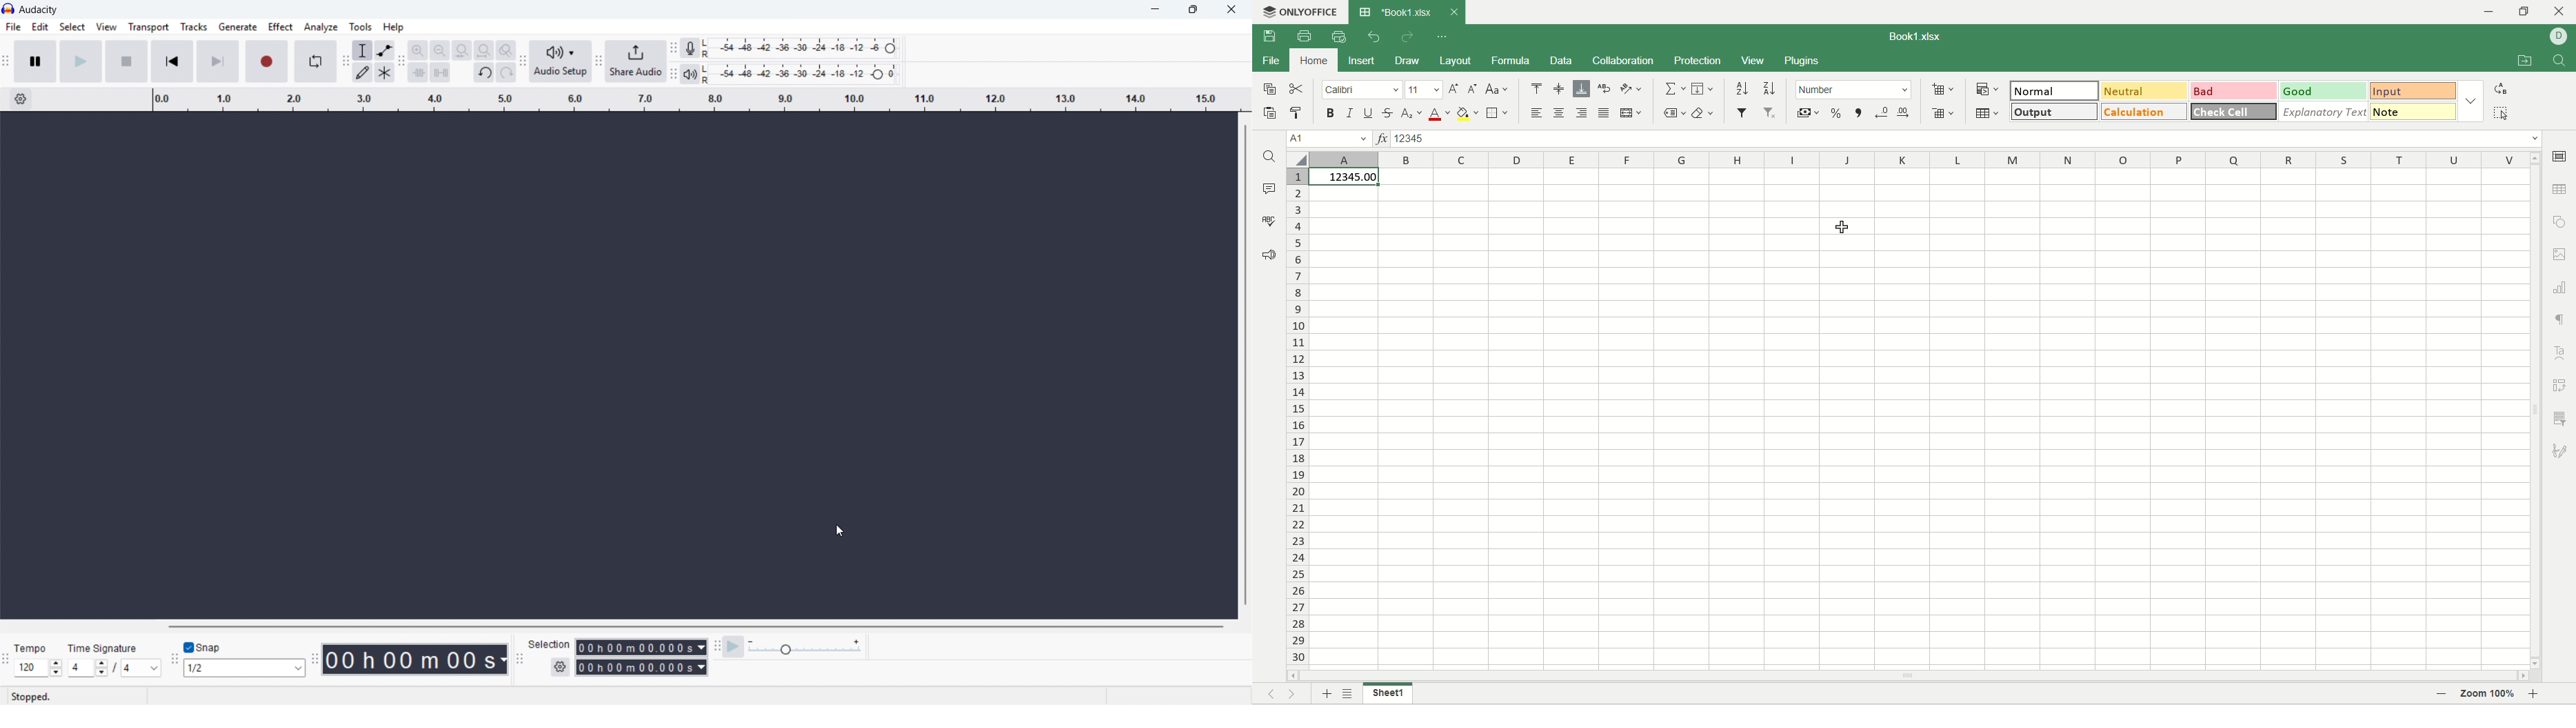 This screenshot has width=2576, height=728. Describe the element at coordinates (363, 72) in the screenshot. I see `draw tool` at that location.